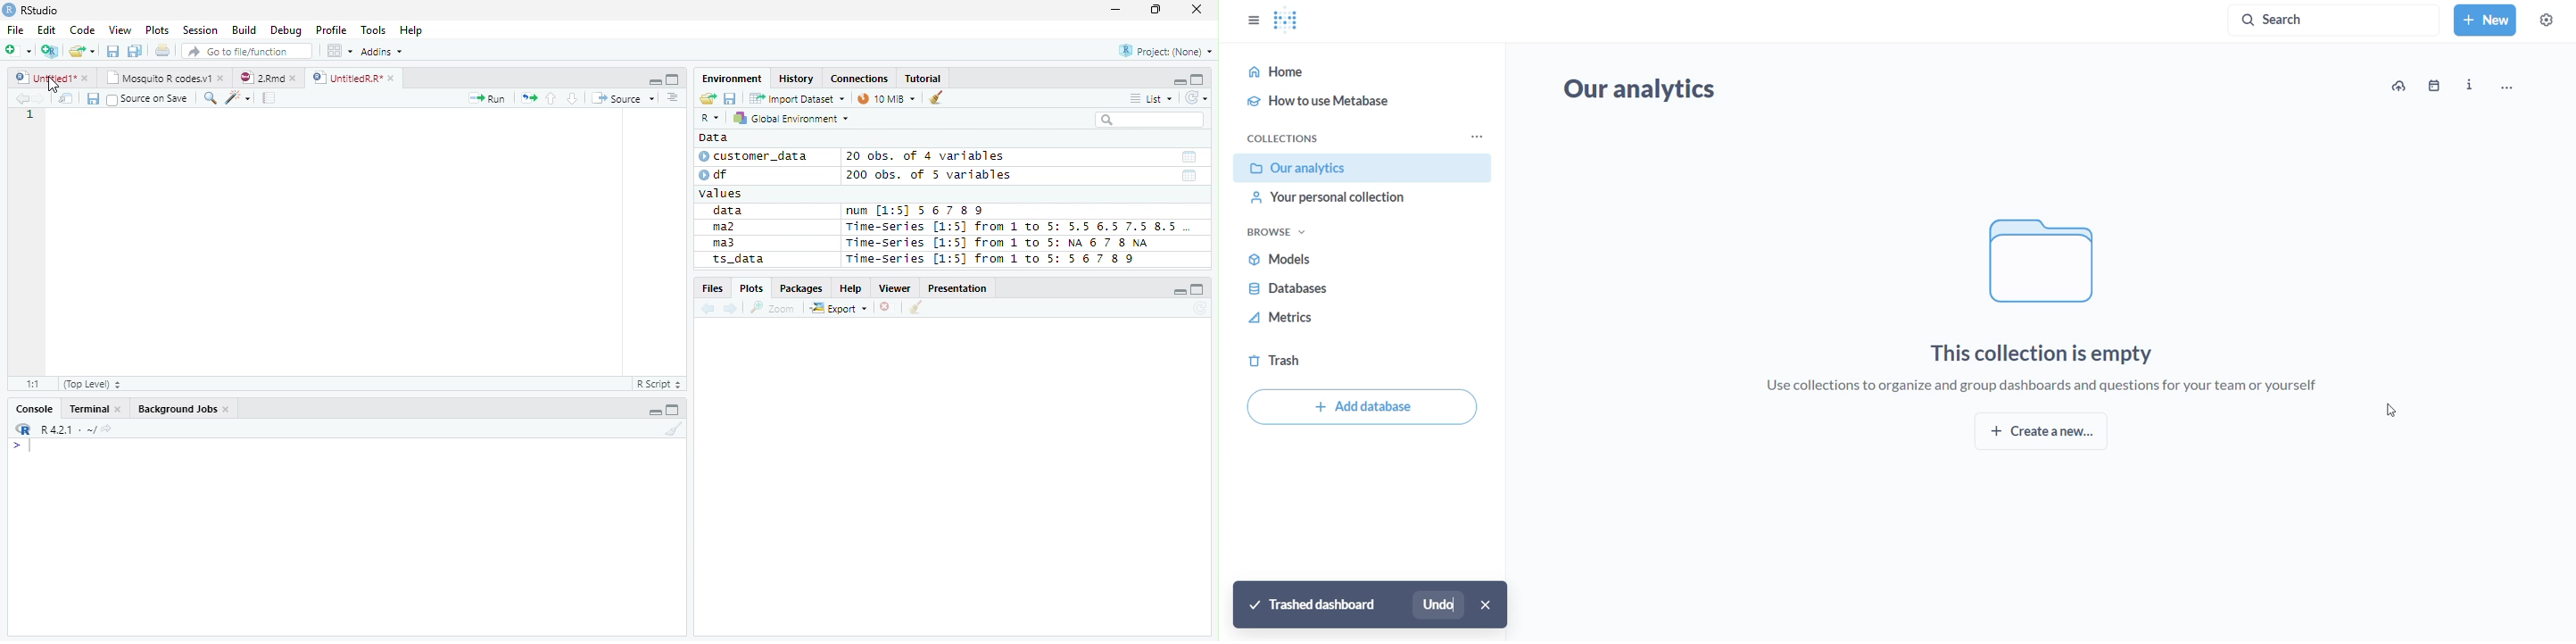 This screenshot has width=2576, height=644. Describe the element at coordinates (1284, 138) in the screenshot. I see `collections` at that location.